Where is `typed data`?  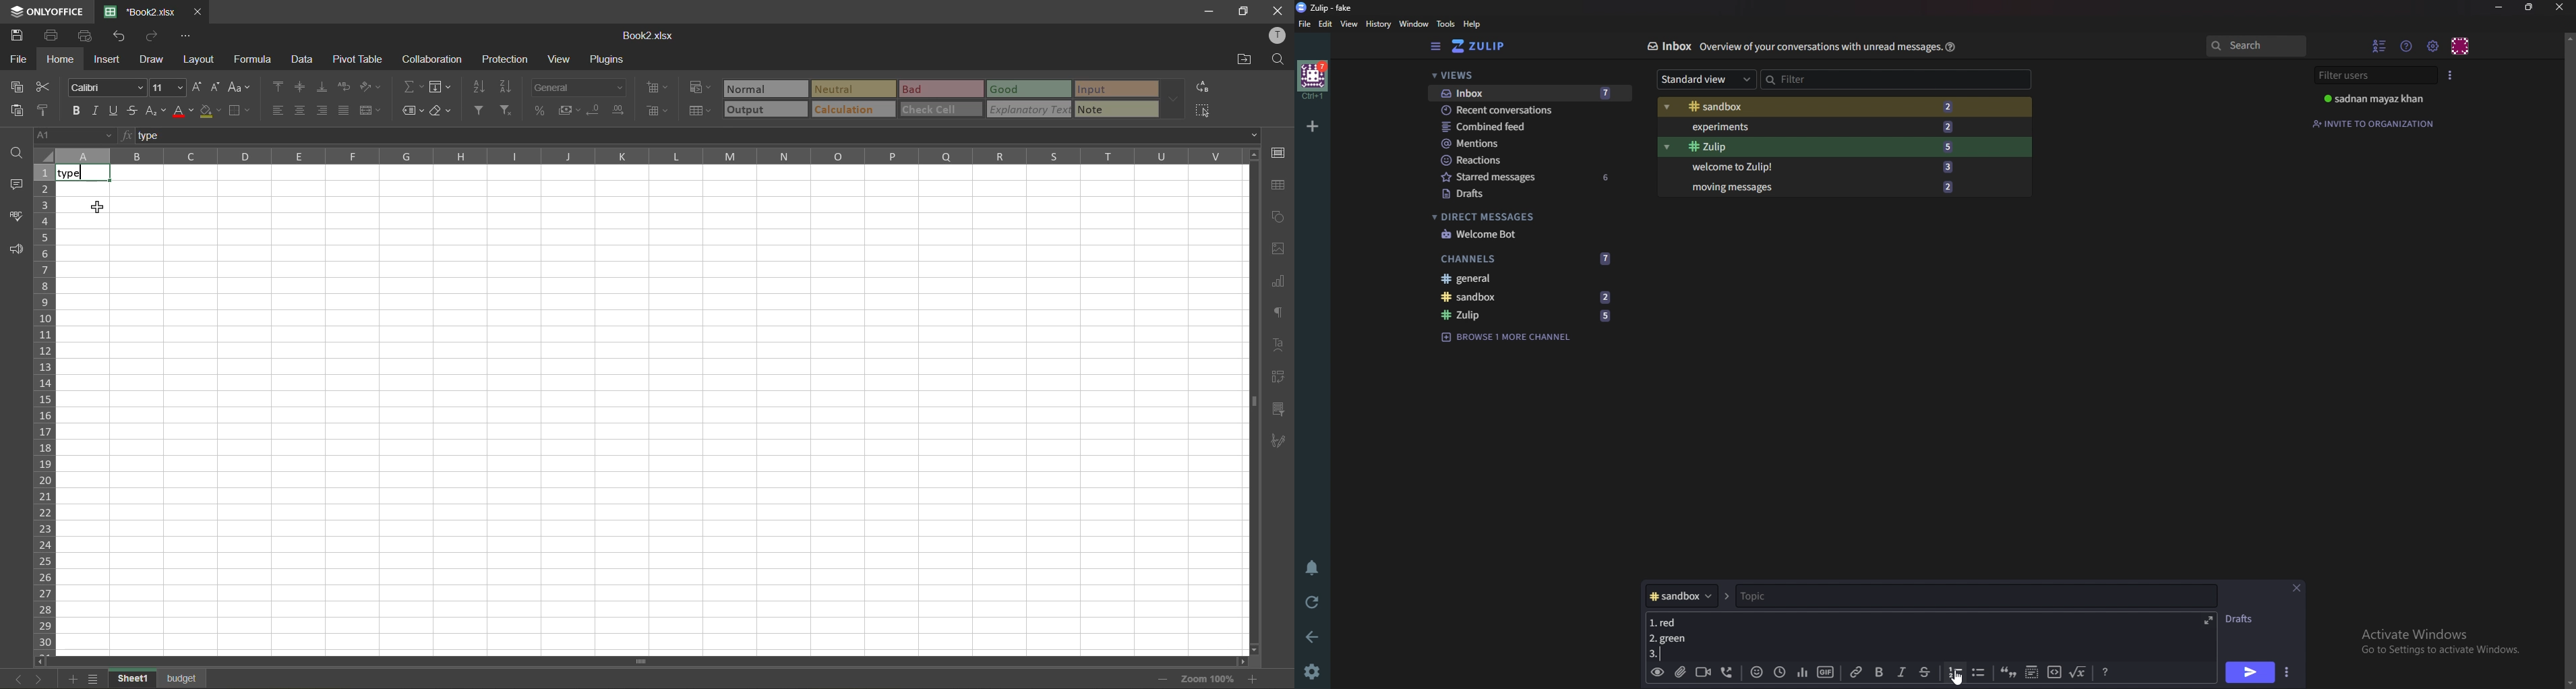 typed data is located at coordinates (84, 173).